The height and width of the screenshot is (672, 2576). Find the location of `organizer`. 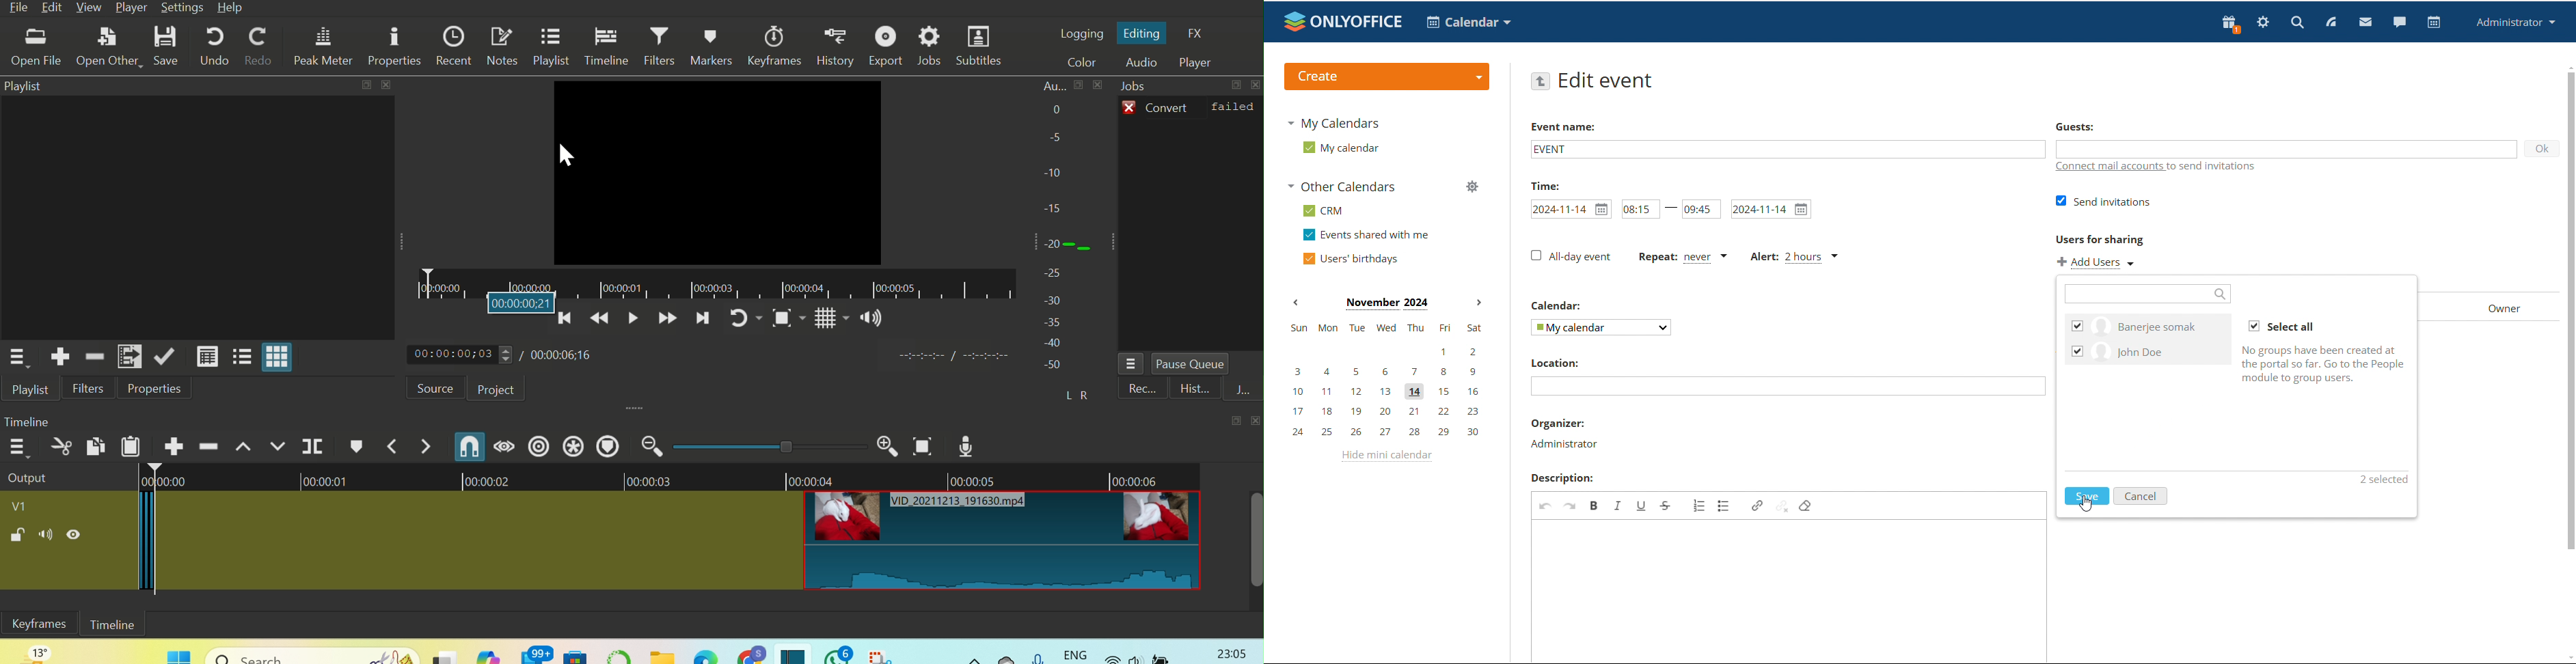

organizer is located at coordinates (1566, 445).